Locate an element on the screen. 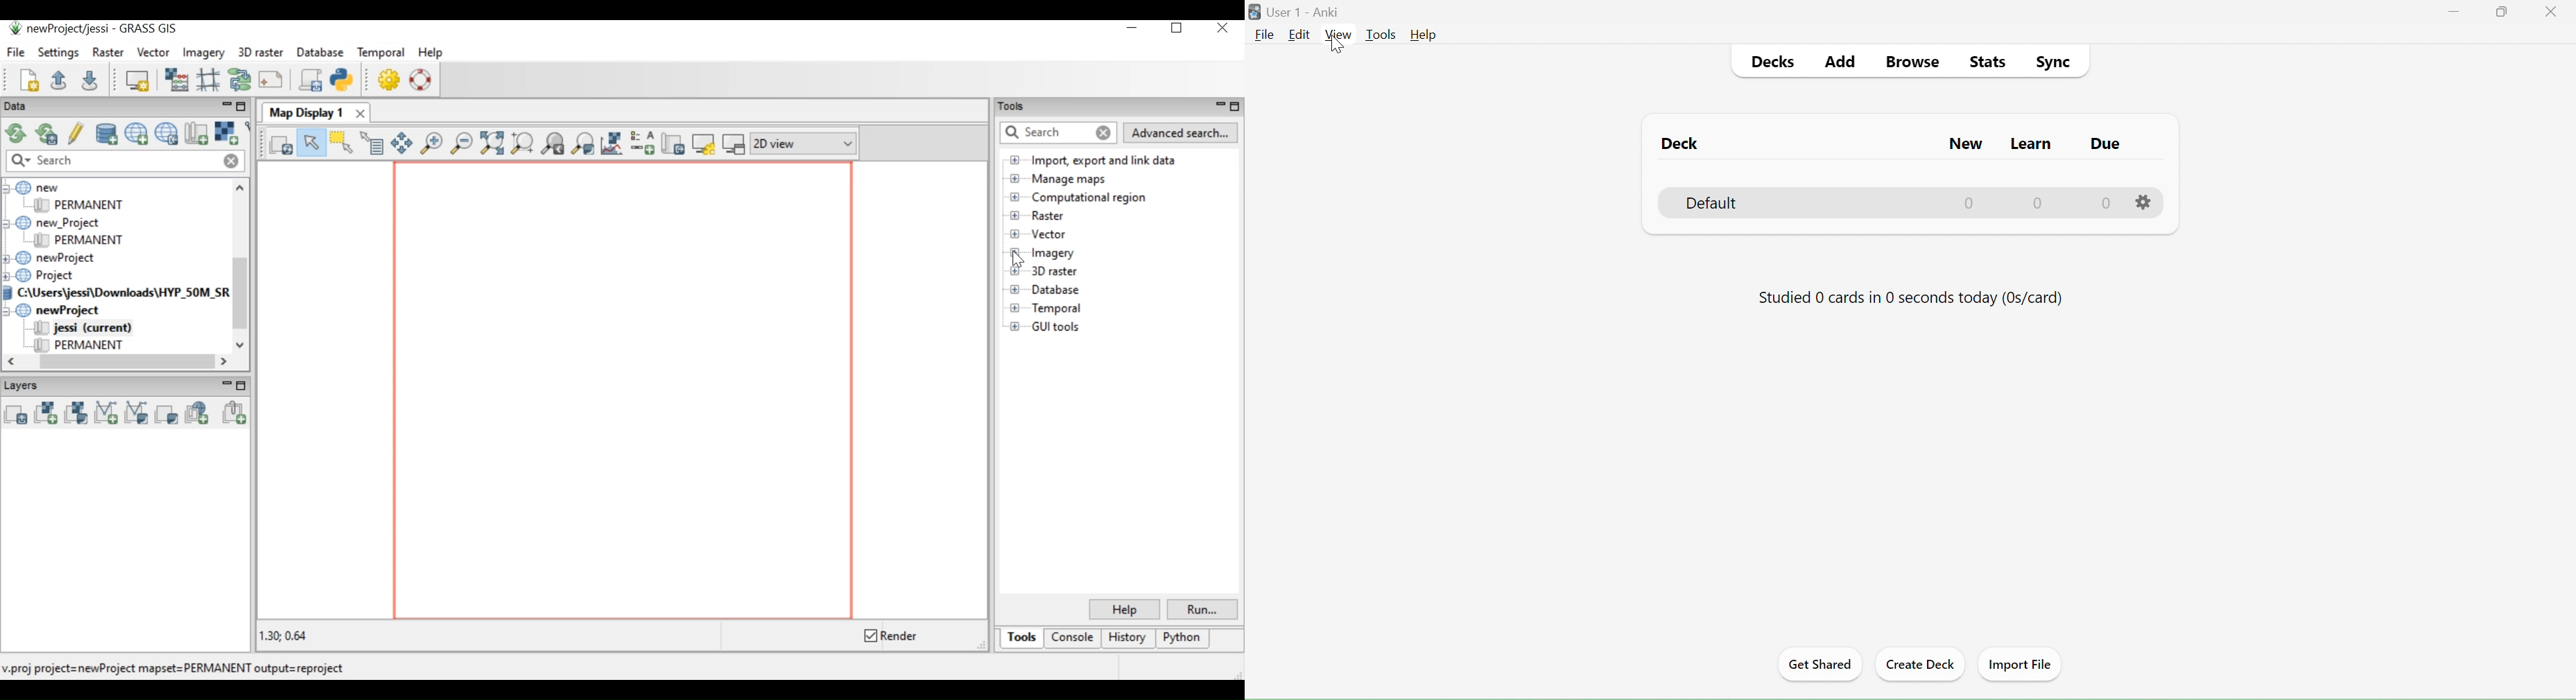 The width and height of the screenshot is (2576, 700). create deck is located at coordinates (1921, 663).